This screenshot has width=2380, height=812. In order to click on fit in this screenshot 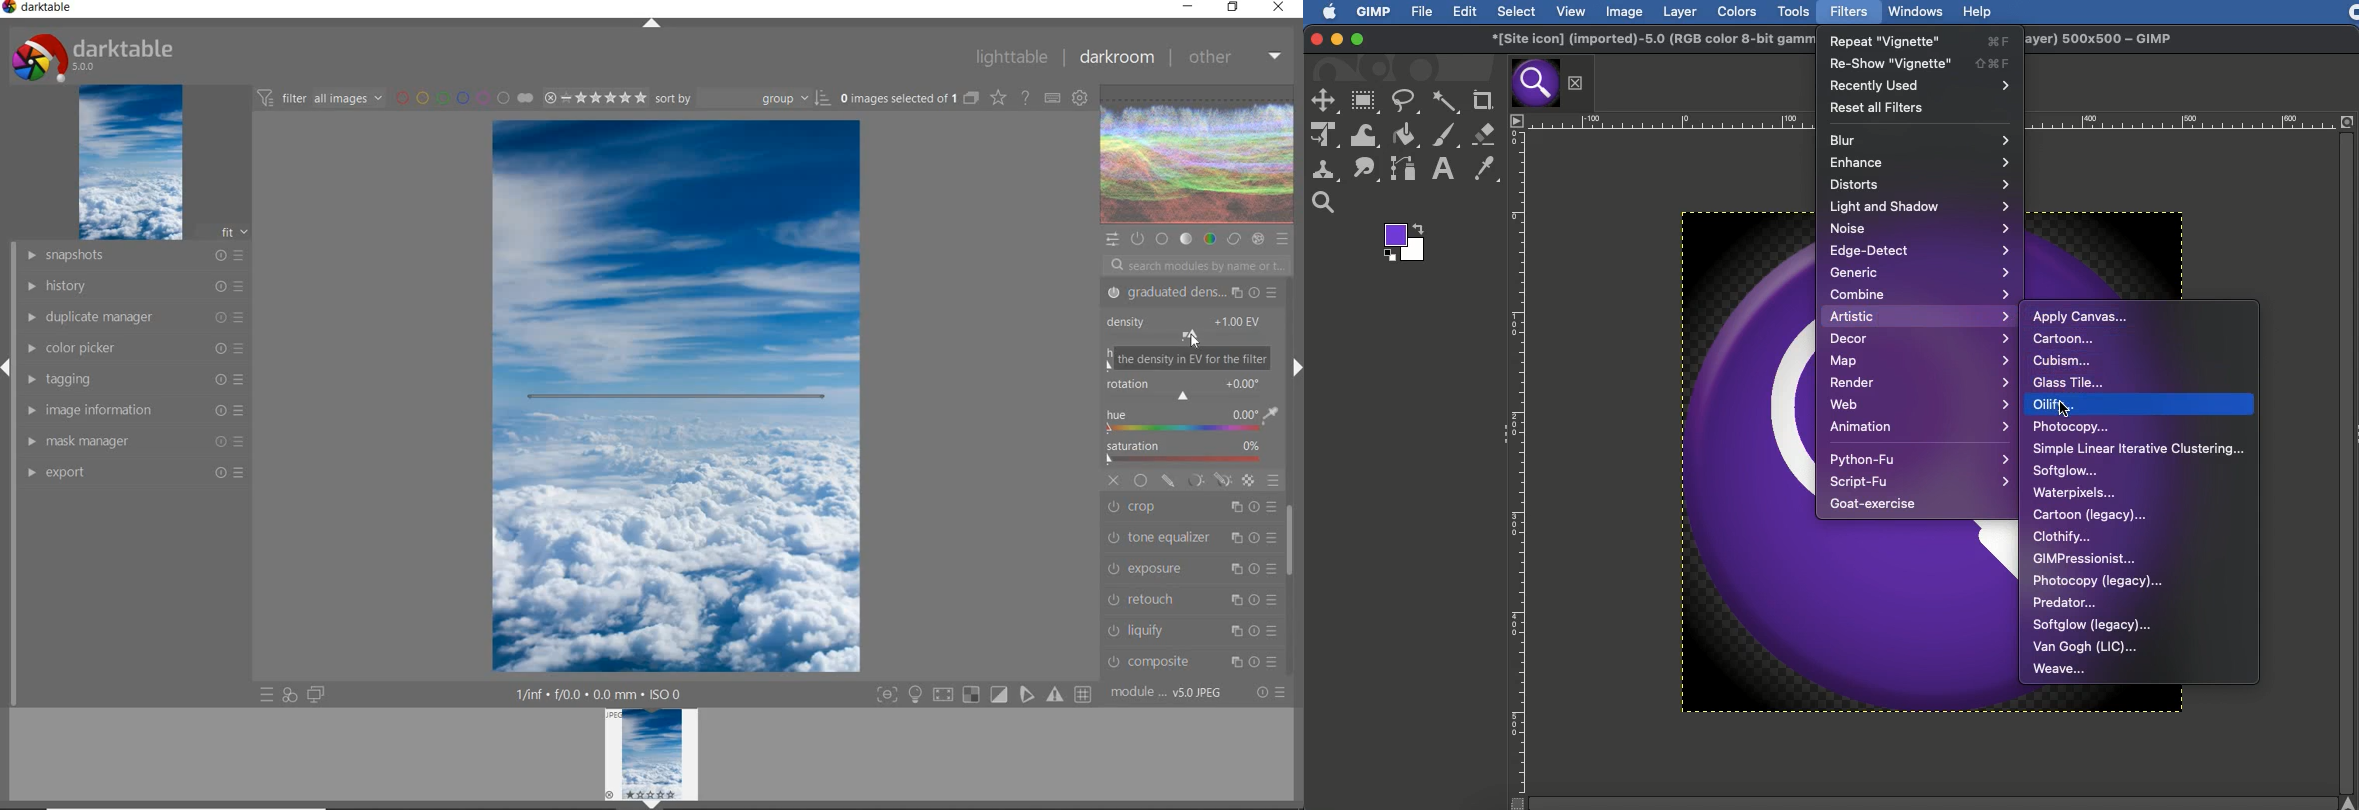, I will do `click(225, 233)`.